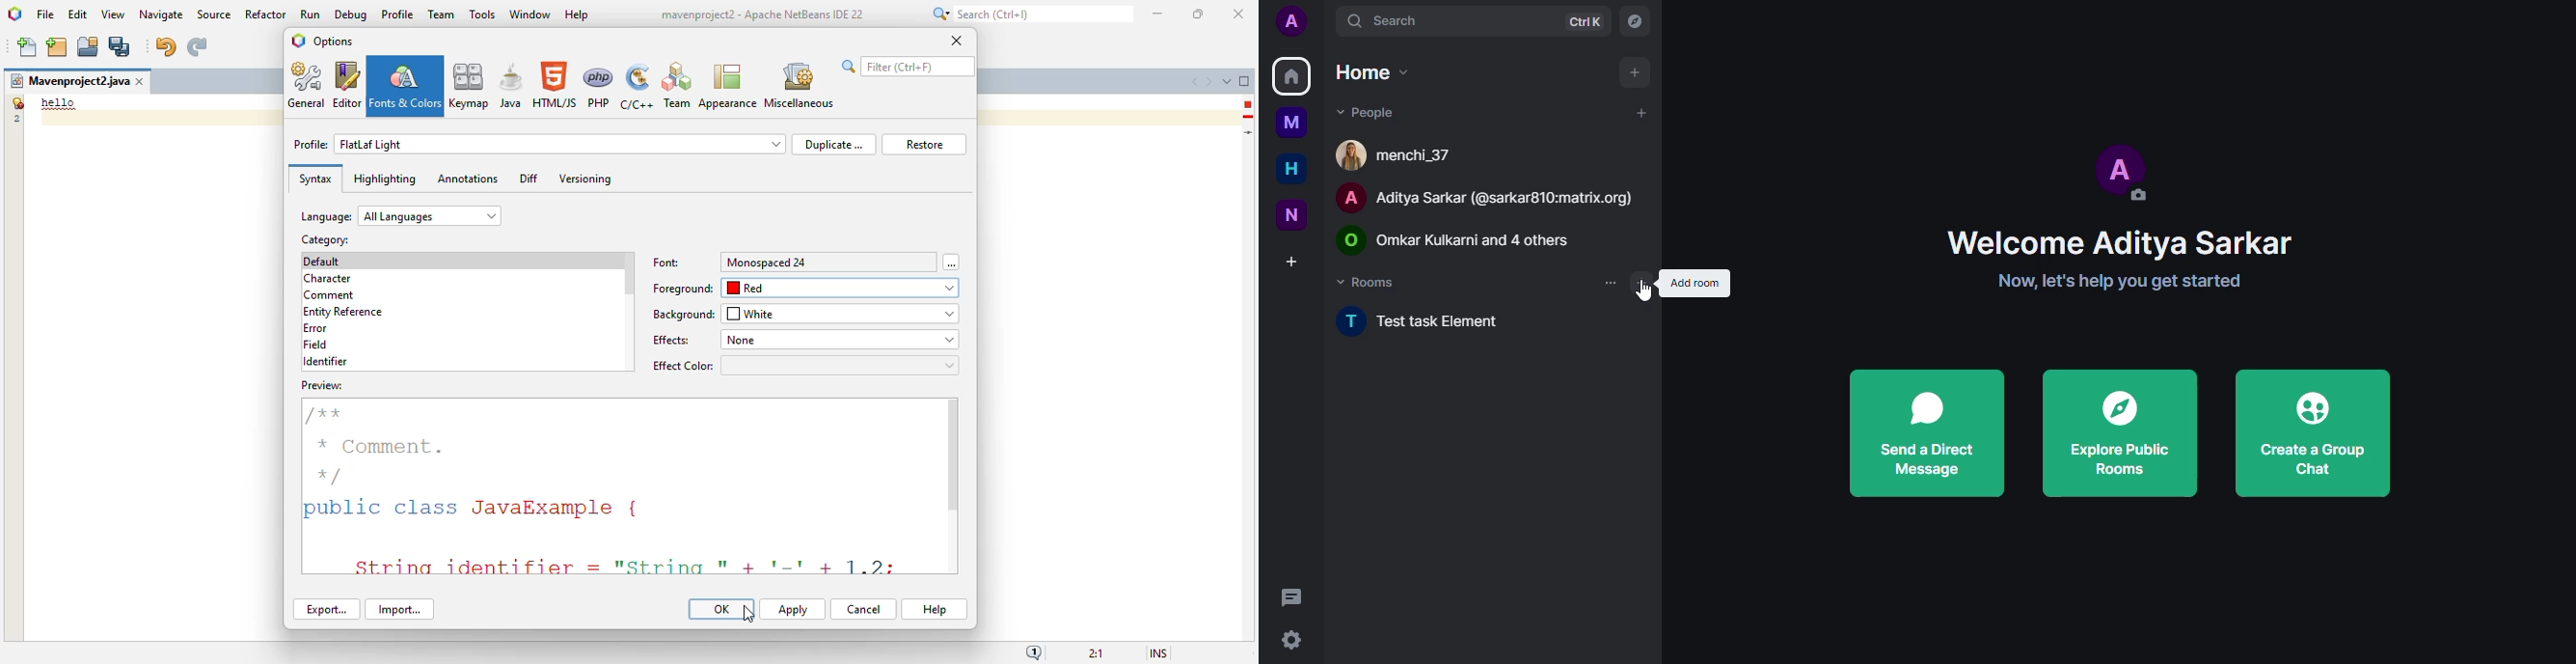  I want to click on profile, so click(1290, 20).